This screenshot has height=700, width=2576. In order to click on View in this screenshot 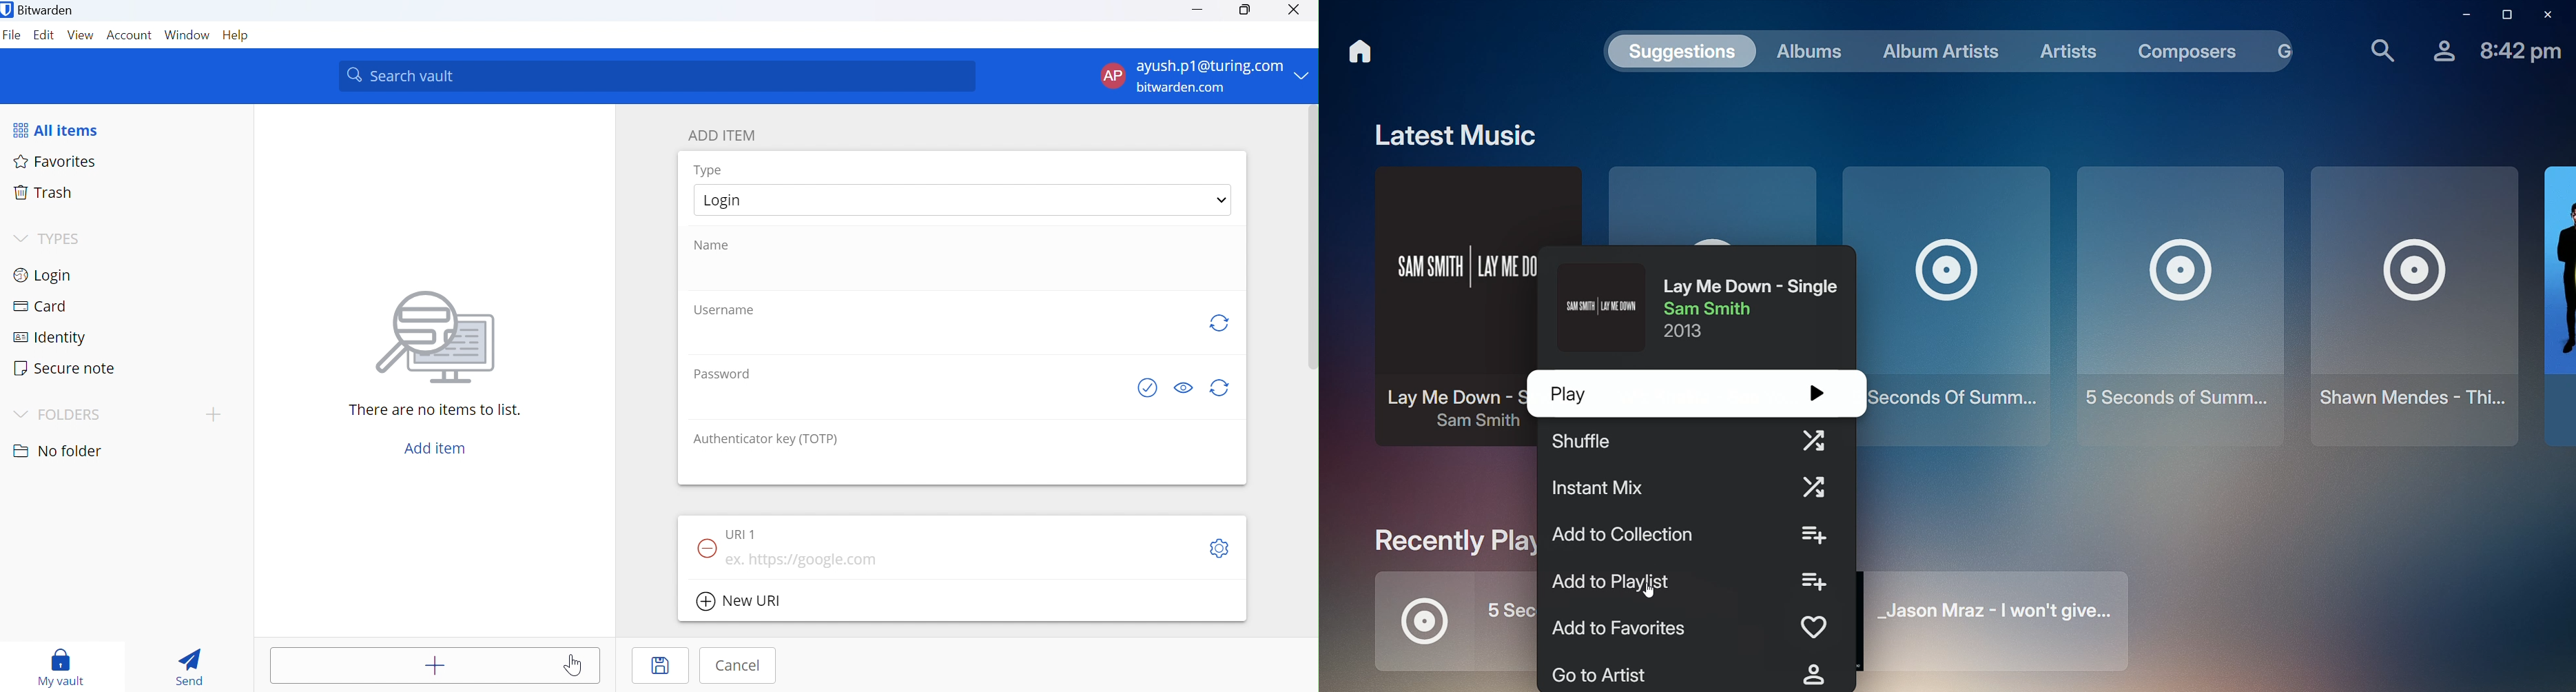, I will do `click(81, 37)`.